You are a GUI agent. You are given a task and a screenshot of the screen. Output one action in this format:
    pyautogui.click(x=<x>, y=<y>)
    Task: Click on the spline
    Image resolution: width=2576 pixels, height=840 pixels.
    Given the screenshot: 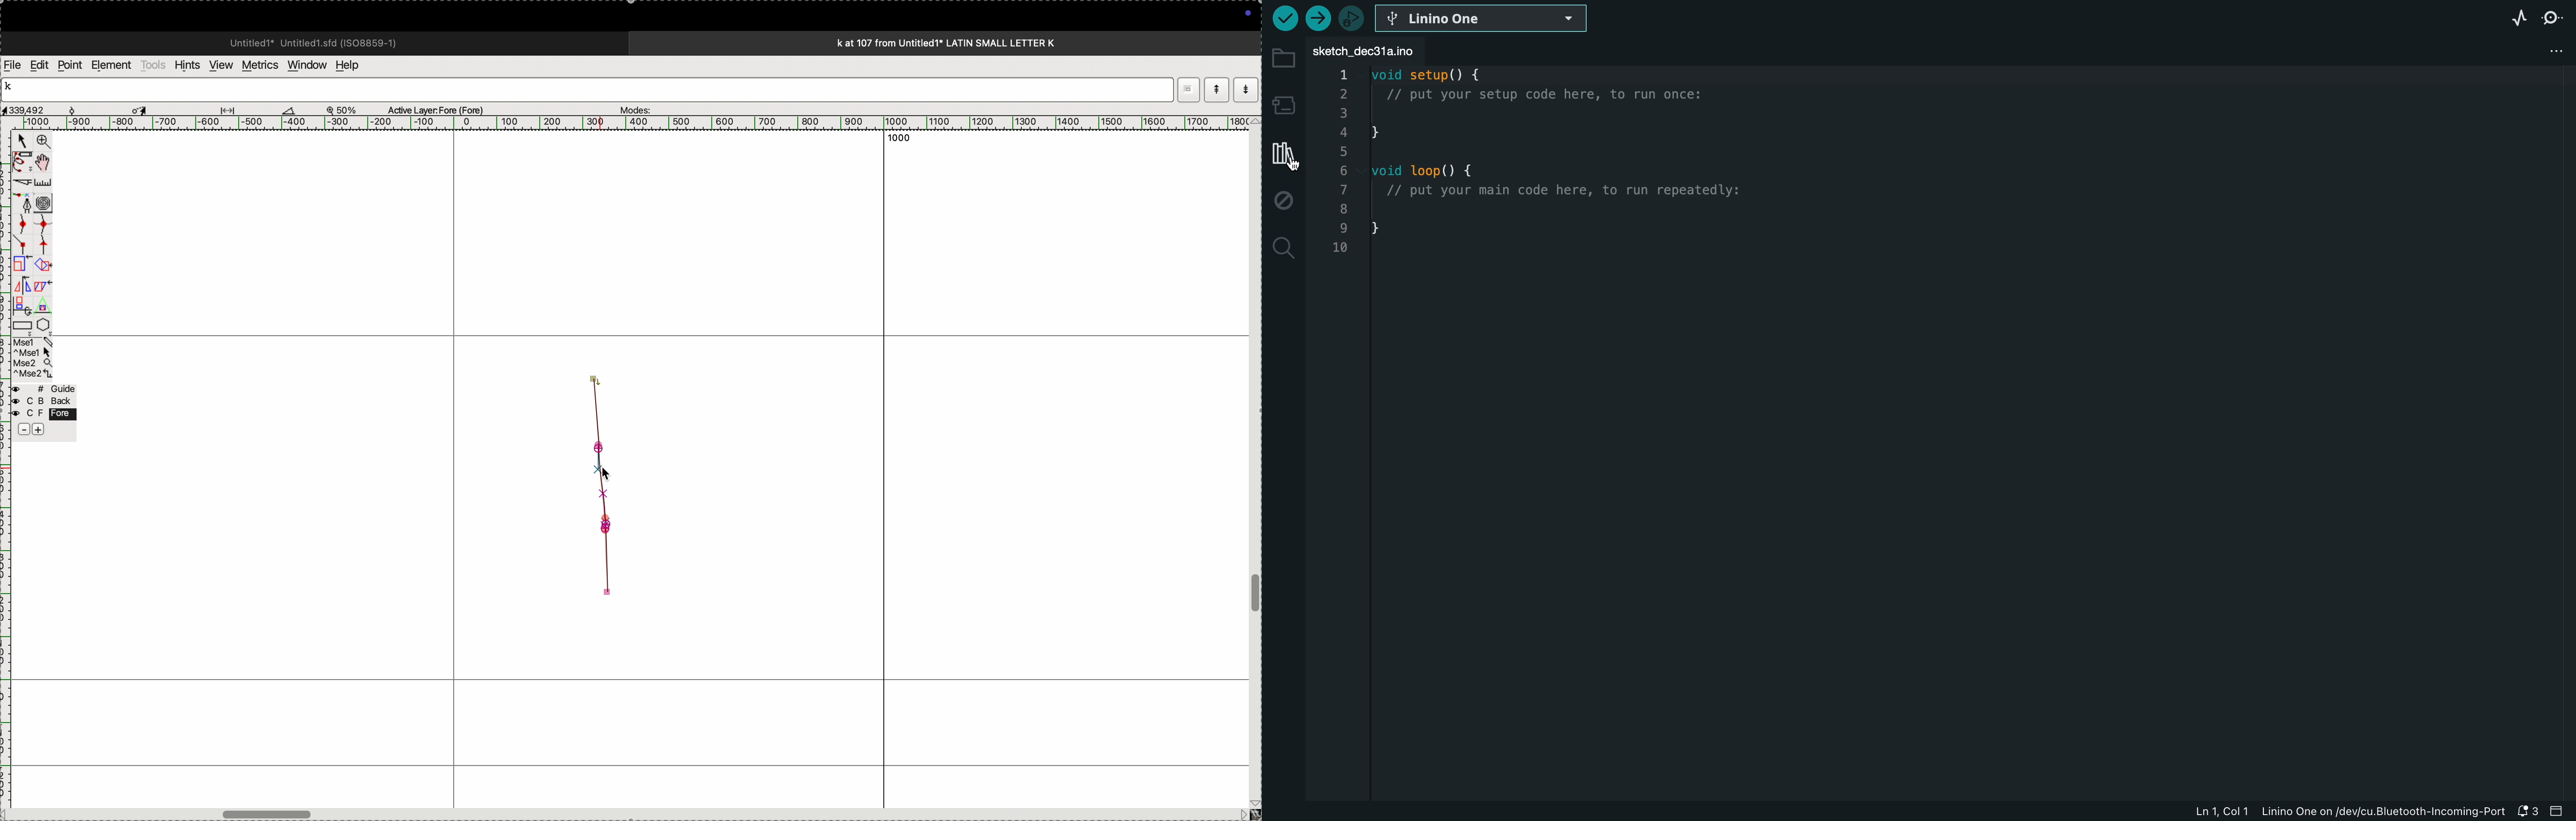 What is the action you would take?
    pyautogui.click(x=33, y=233)
    